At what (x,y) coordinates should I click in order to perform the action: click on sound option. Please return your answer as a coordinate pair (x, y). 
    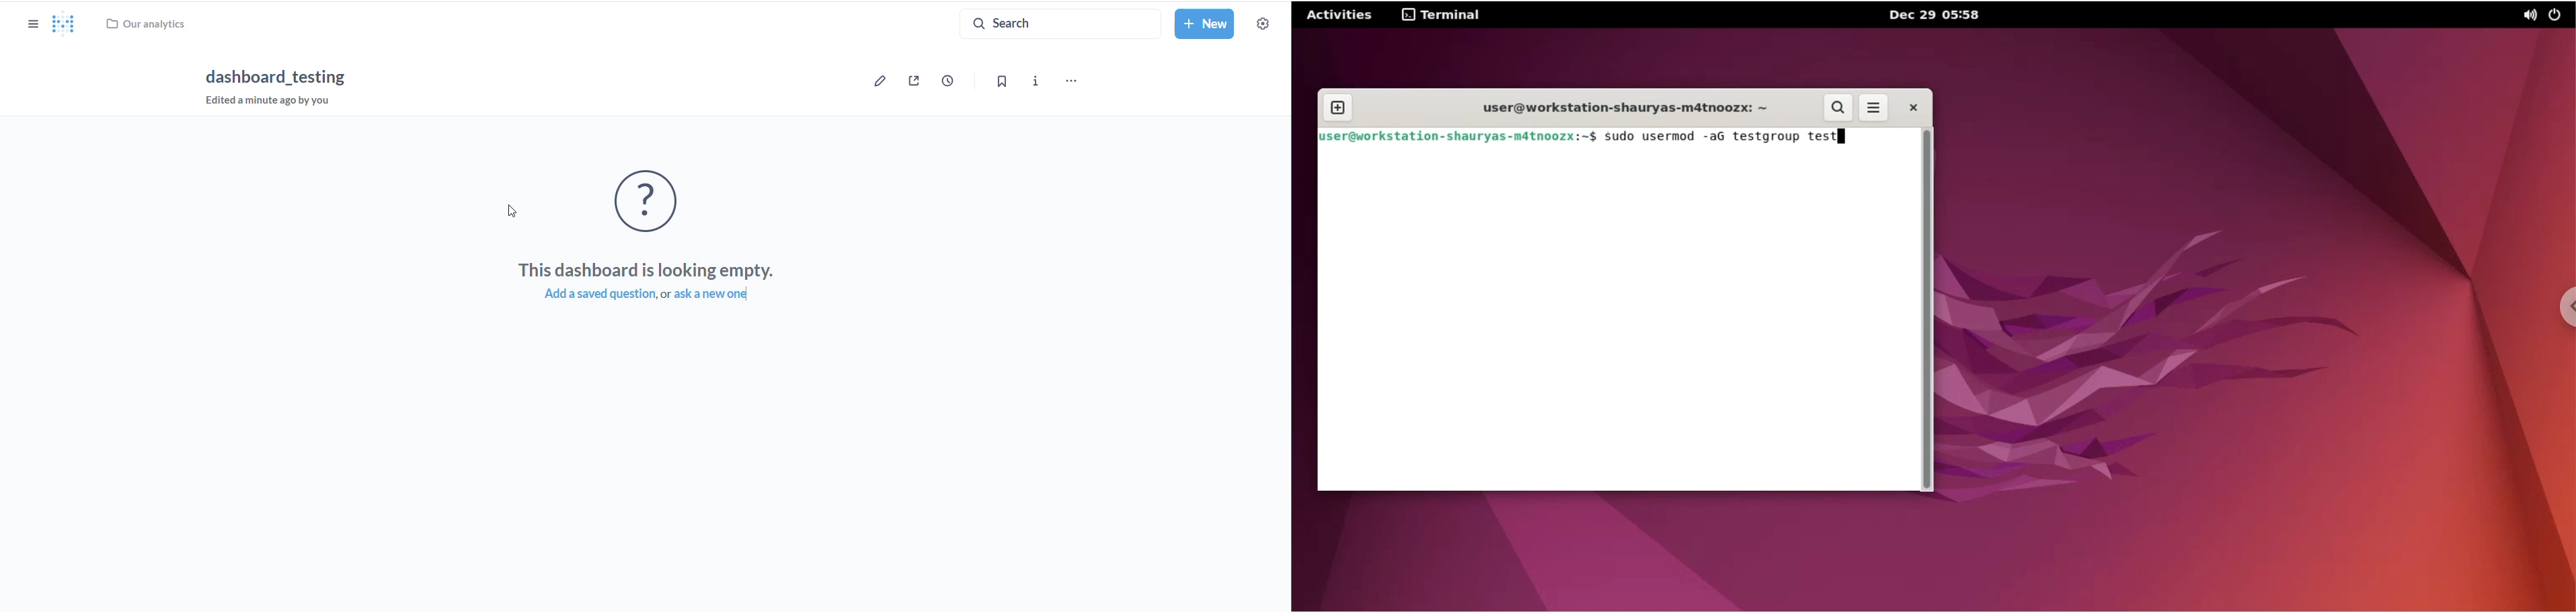
    Looking at the image, I should click on (2529, 16).